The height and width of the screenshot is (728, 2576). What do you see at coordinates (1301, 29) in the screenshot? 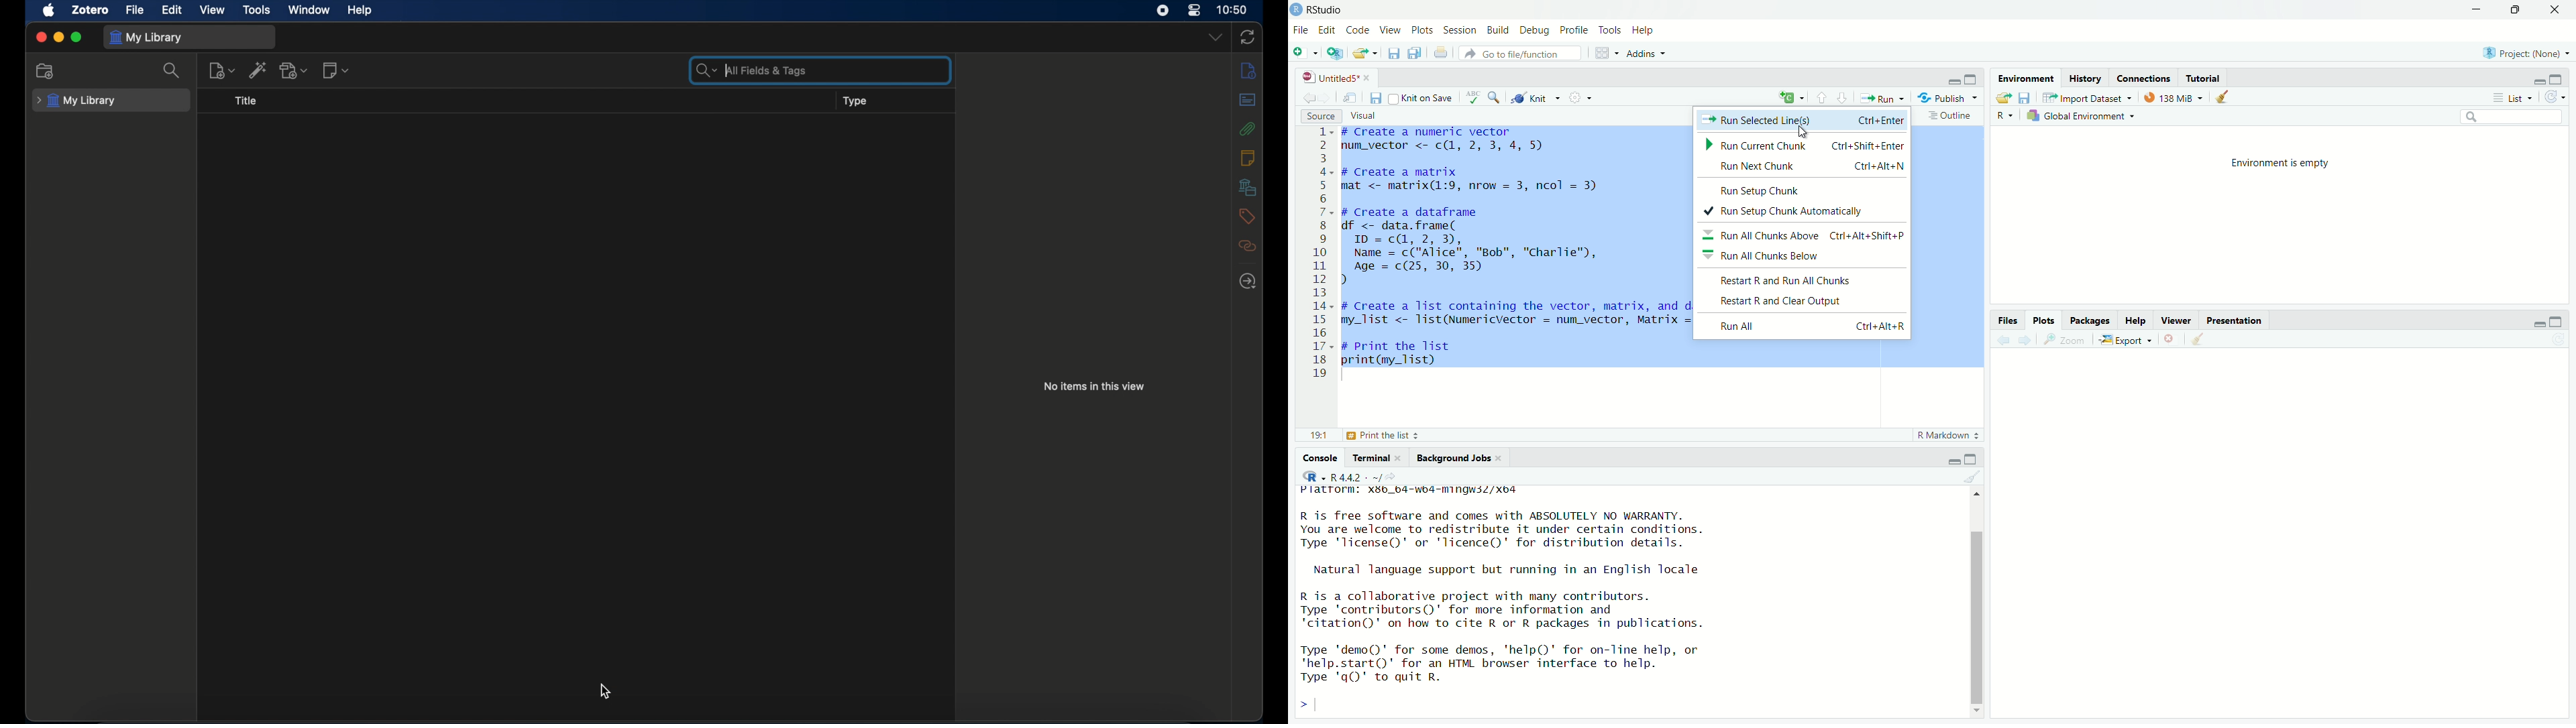
I see `File` at bounding box center [1301, 29].